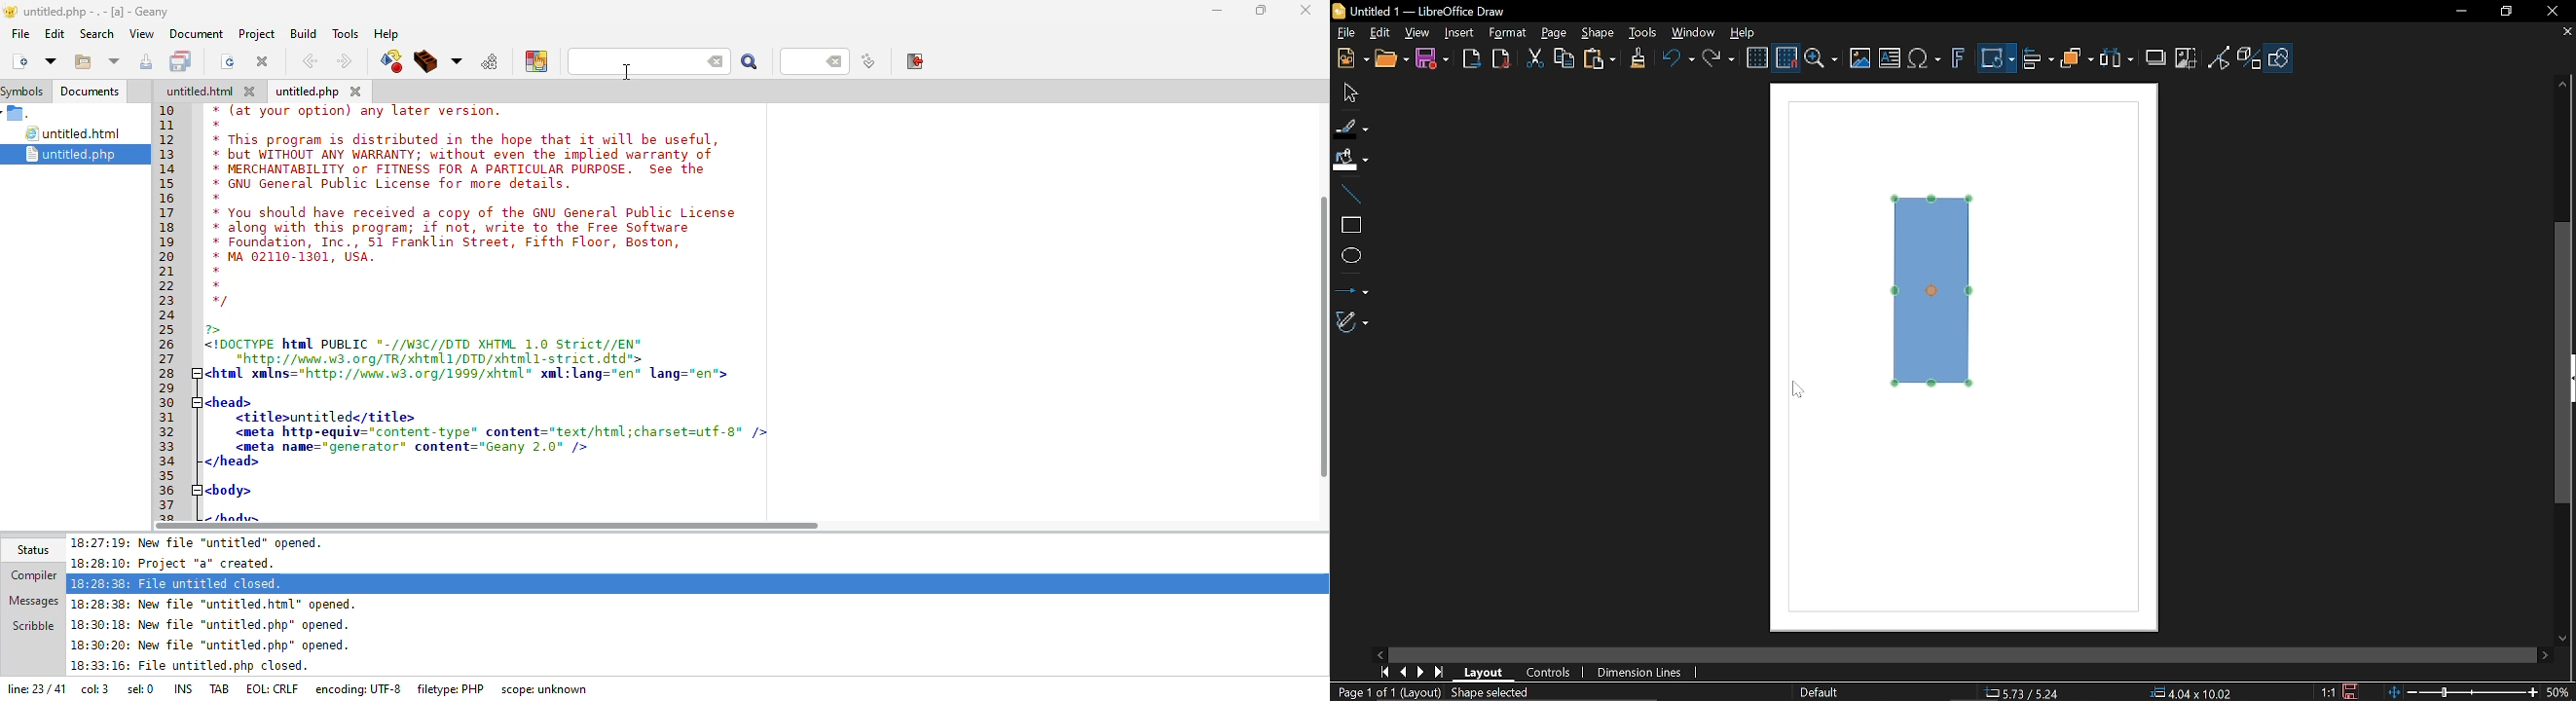 The image size is (2576, 728). I want to click on First page, so click(1381, 673).